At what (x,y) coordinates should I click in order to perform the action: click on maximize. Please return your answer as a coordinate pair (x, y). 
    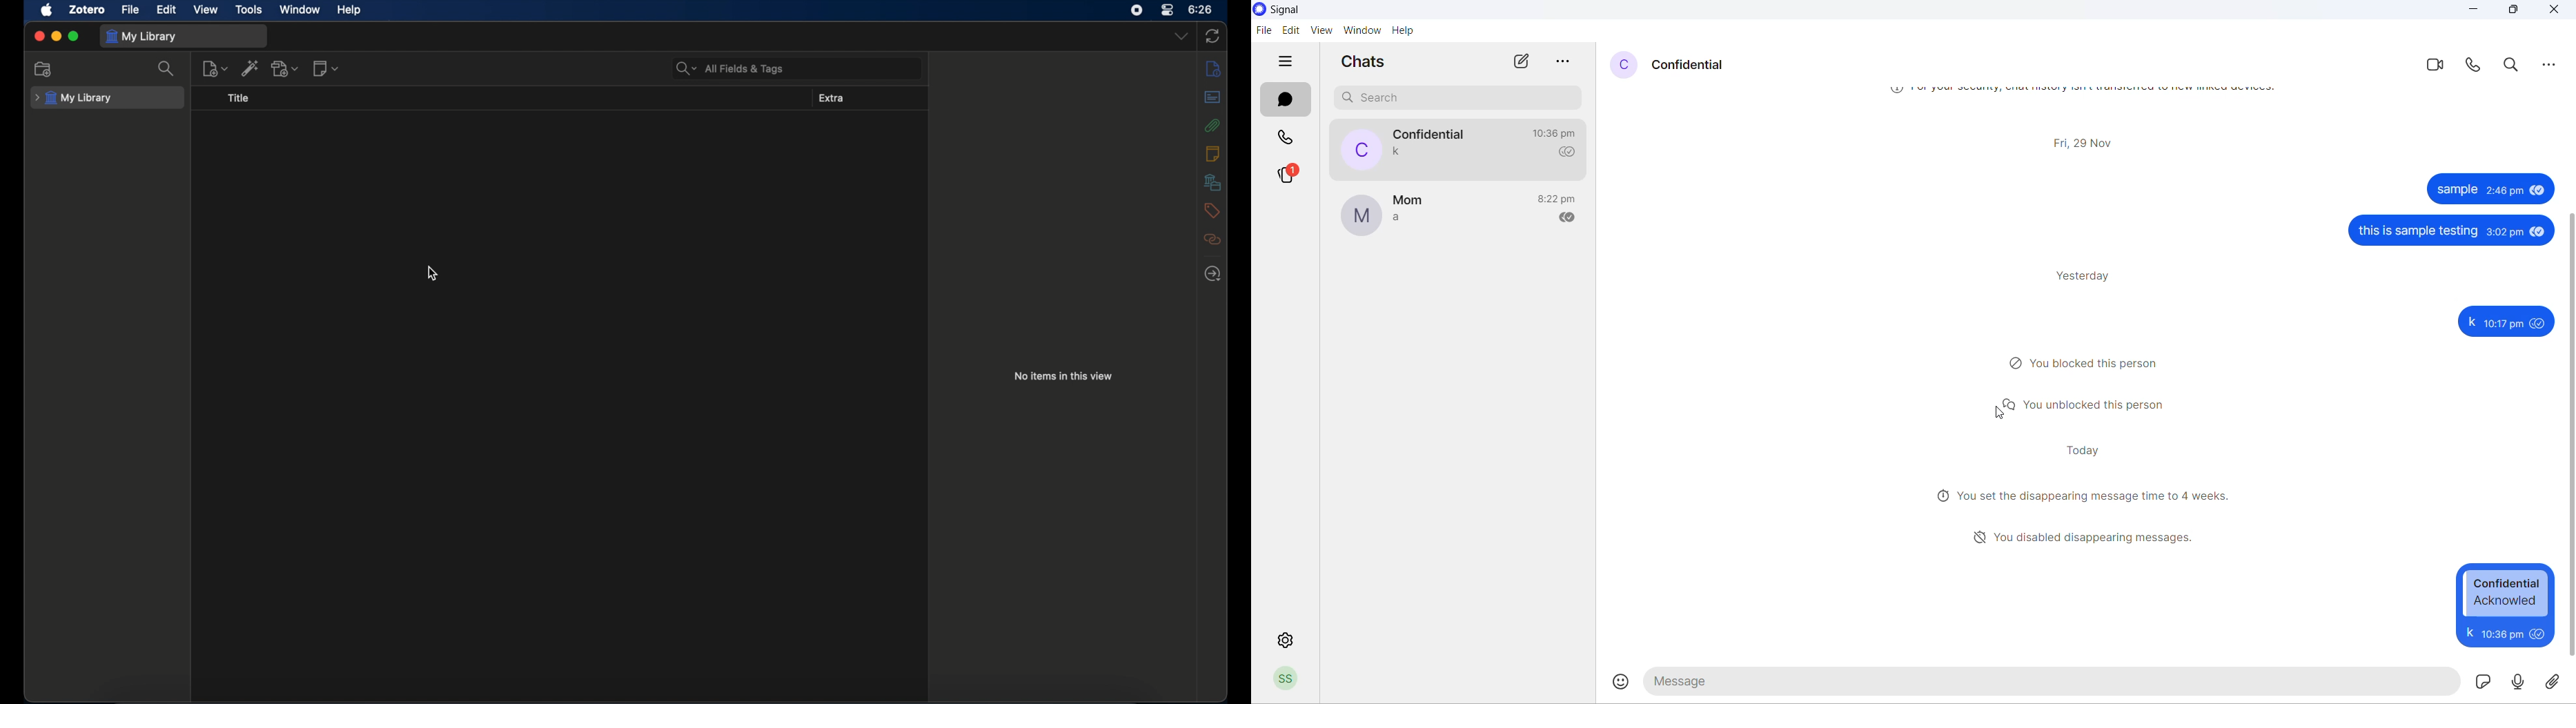
    Looking at the image, I should click on (74, 36).